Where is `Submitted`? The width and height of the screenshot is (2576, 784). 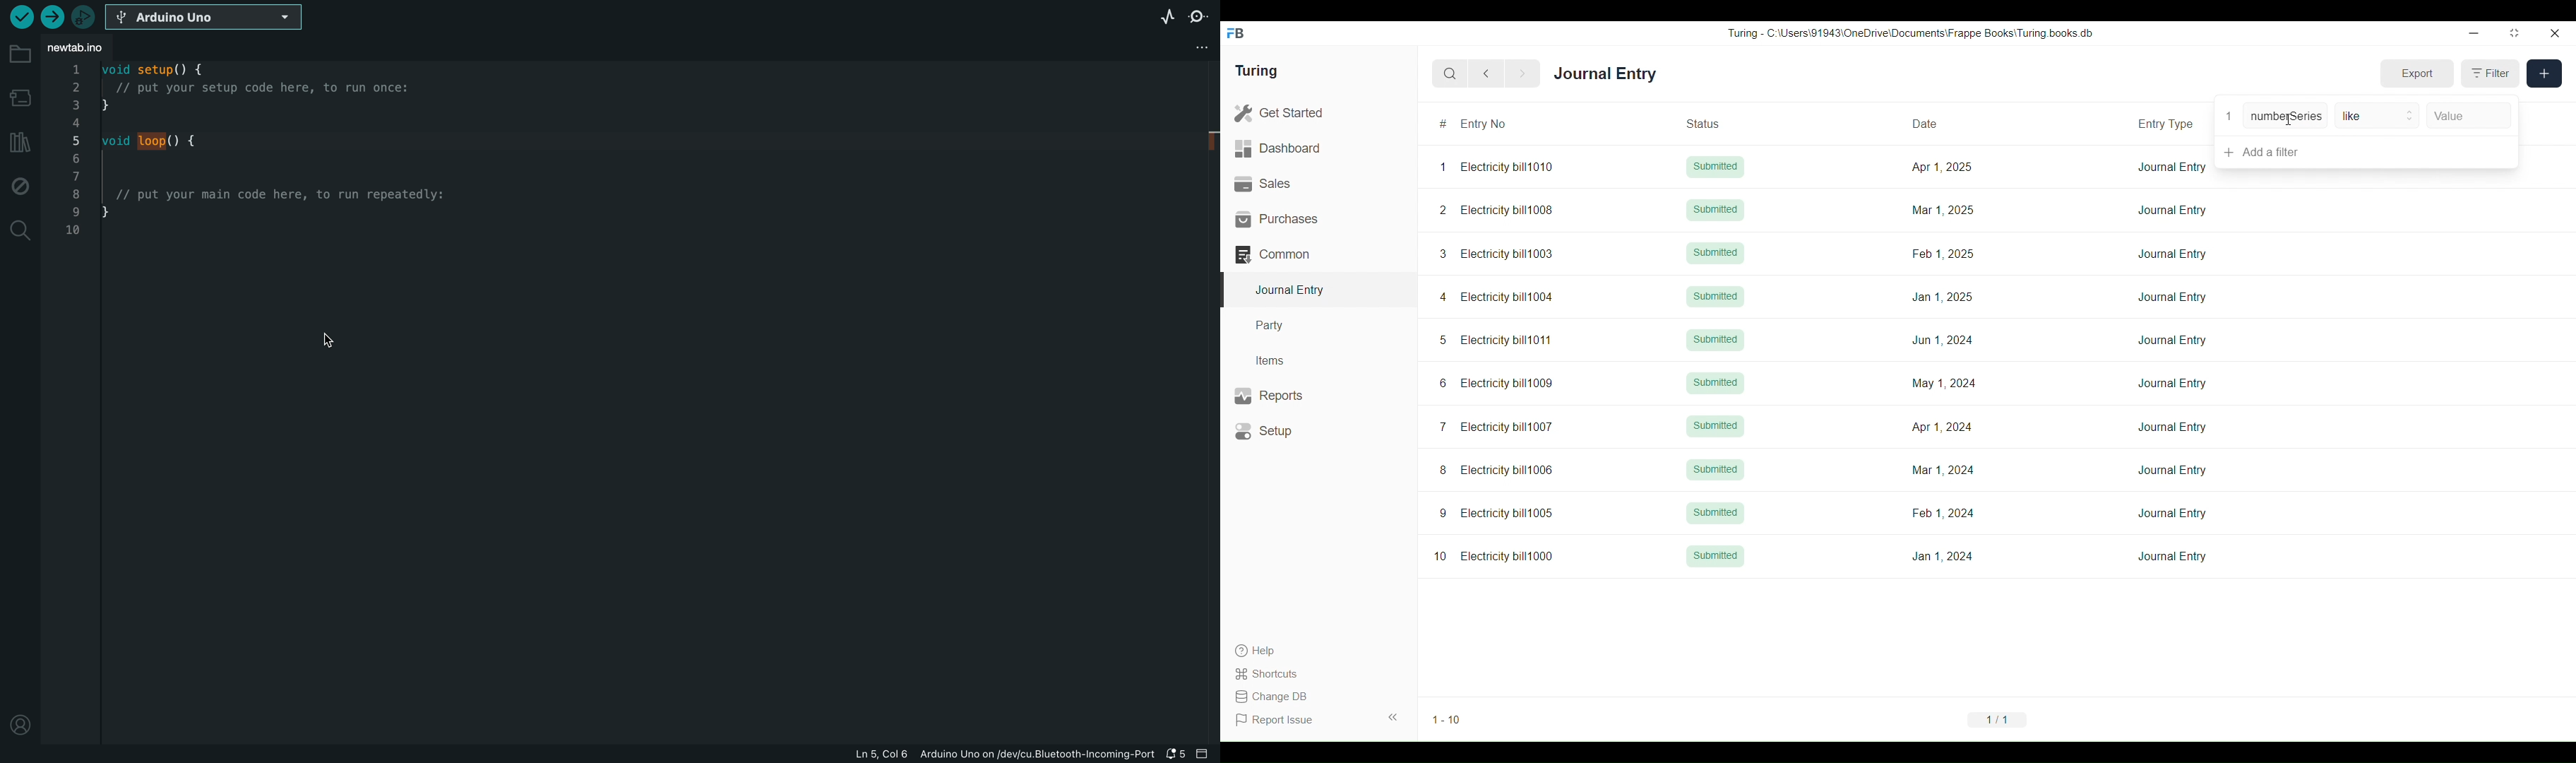 Submitted is located at coordinates (1715, 210).